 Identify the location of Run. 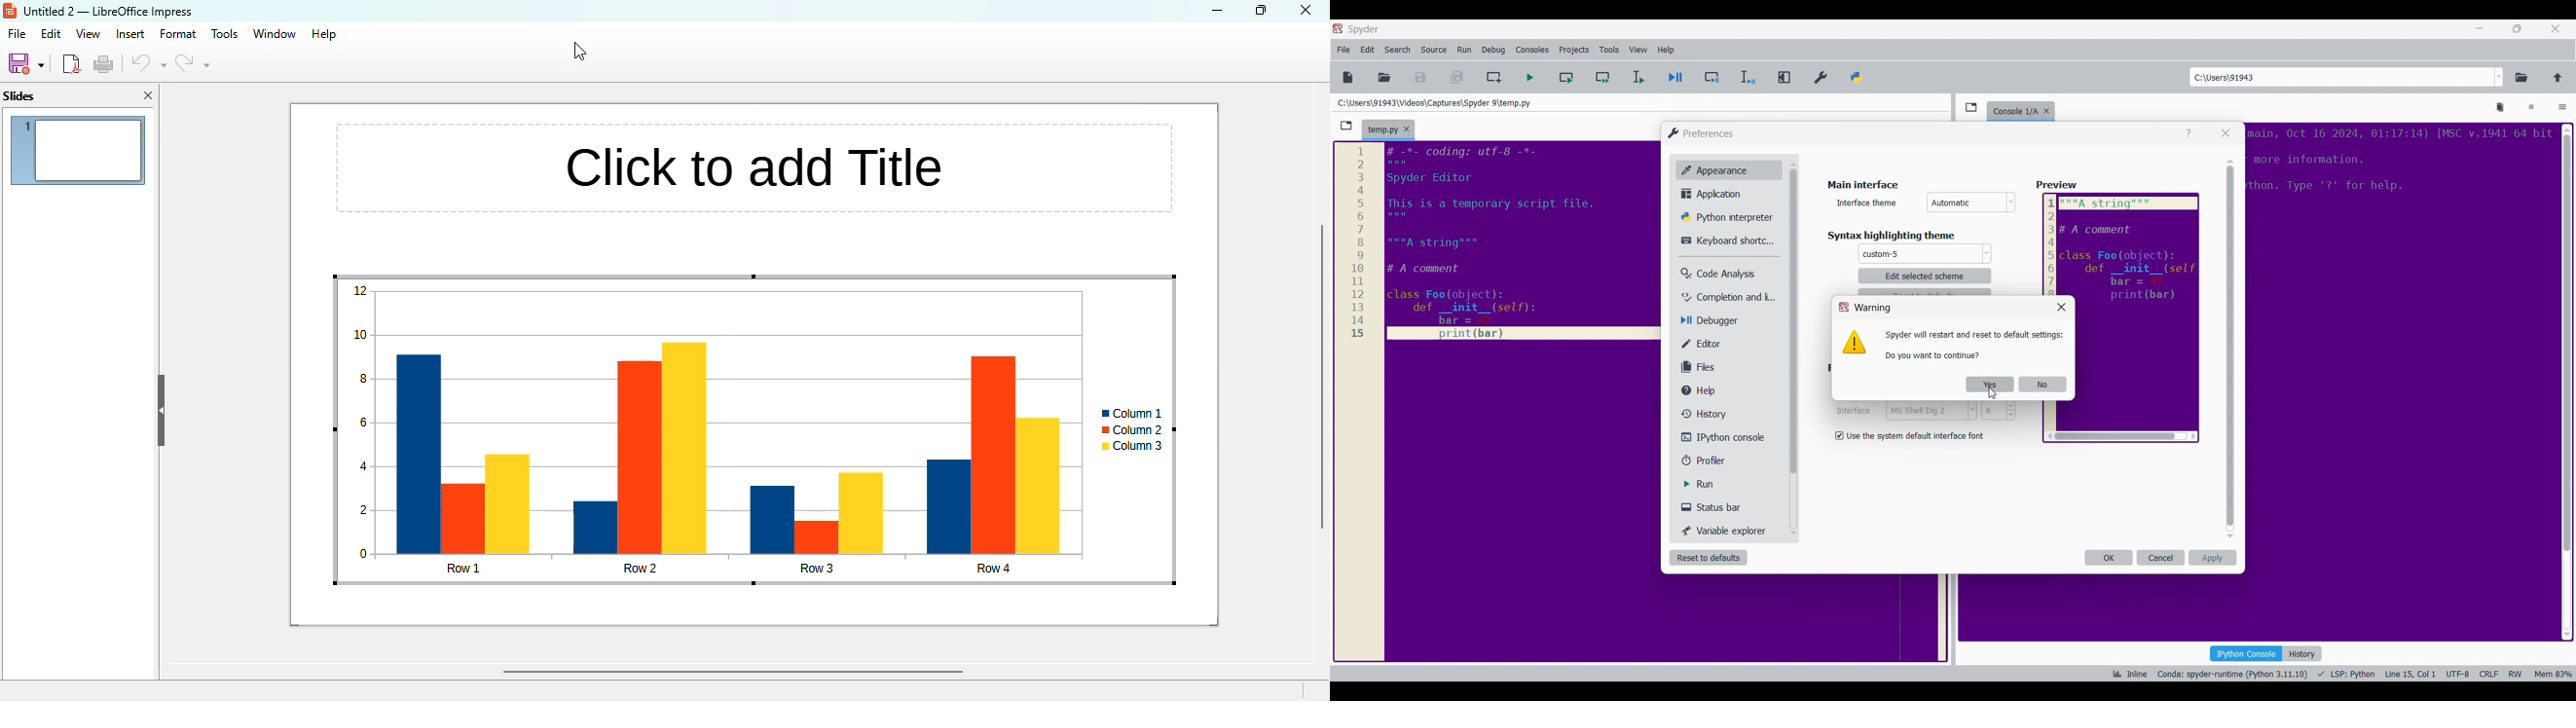
(1730, 484).